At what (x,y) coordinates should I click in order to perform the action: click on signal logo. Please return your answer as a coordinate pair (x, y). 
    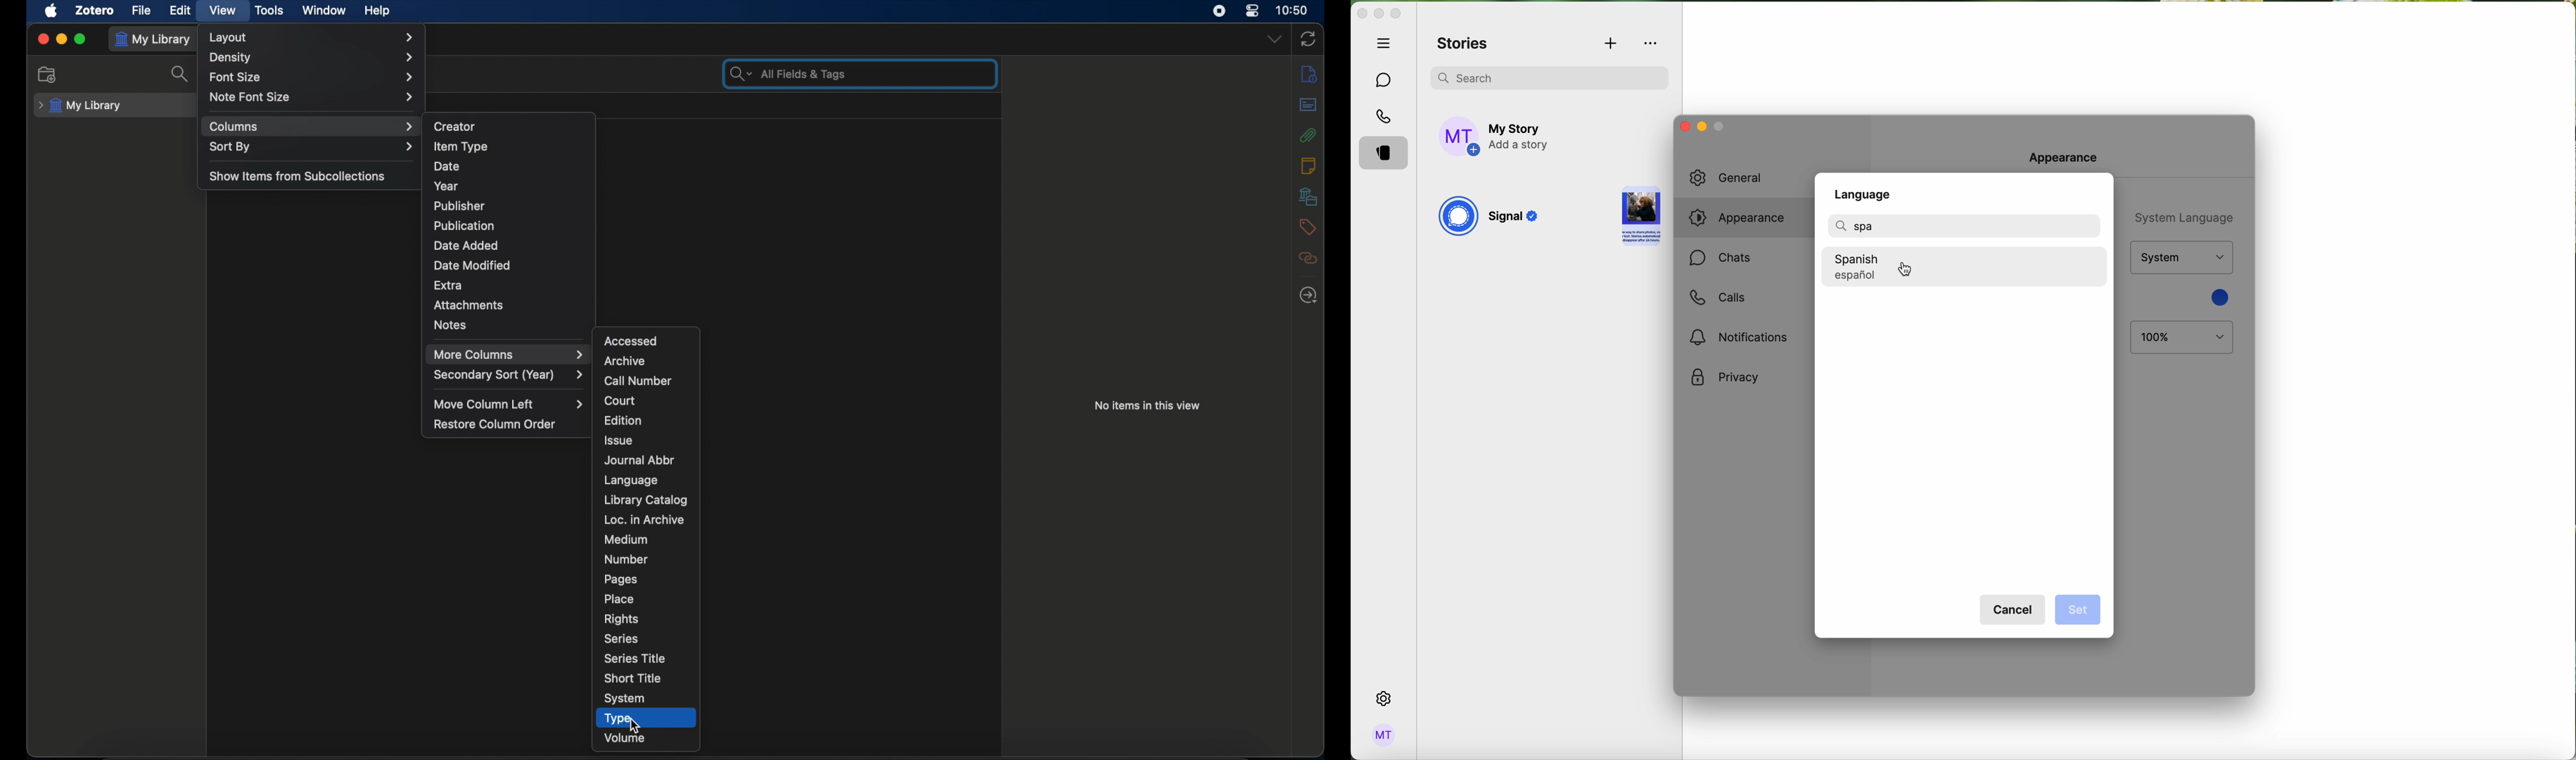
    Looking at the image, I should click on (1458, 218).